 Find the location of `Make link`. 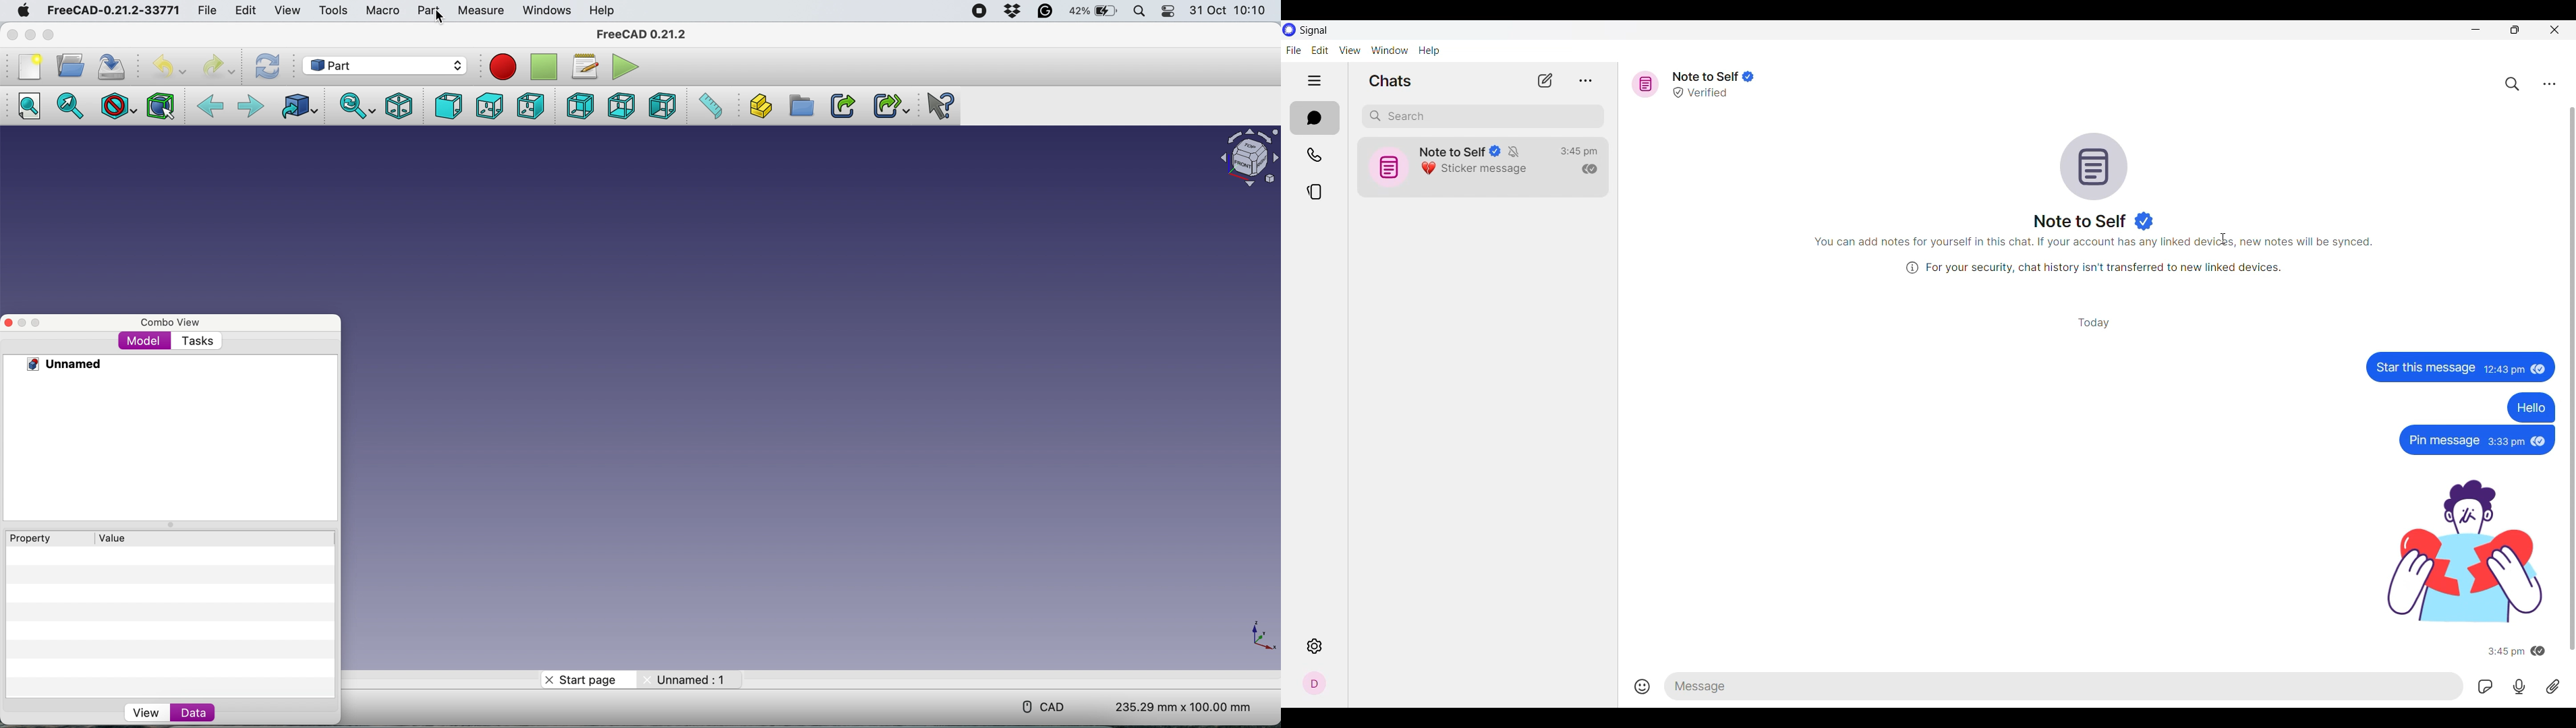

Make link is located at coordinates (841, 105).